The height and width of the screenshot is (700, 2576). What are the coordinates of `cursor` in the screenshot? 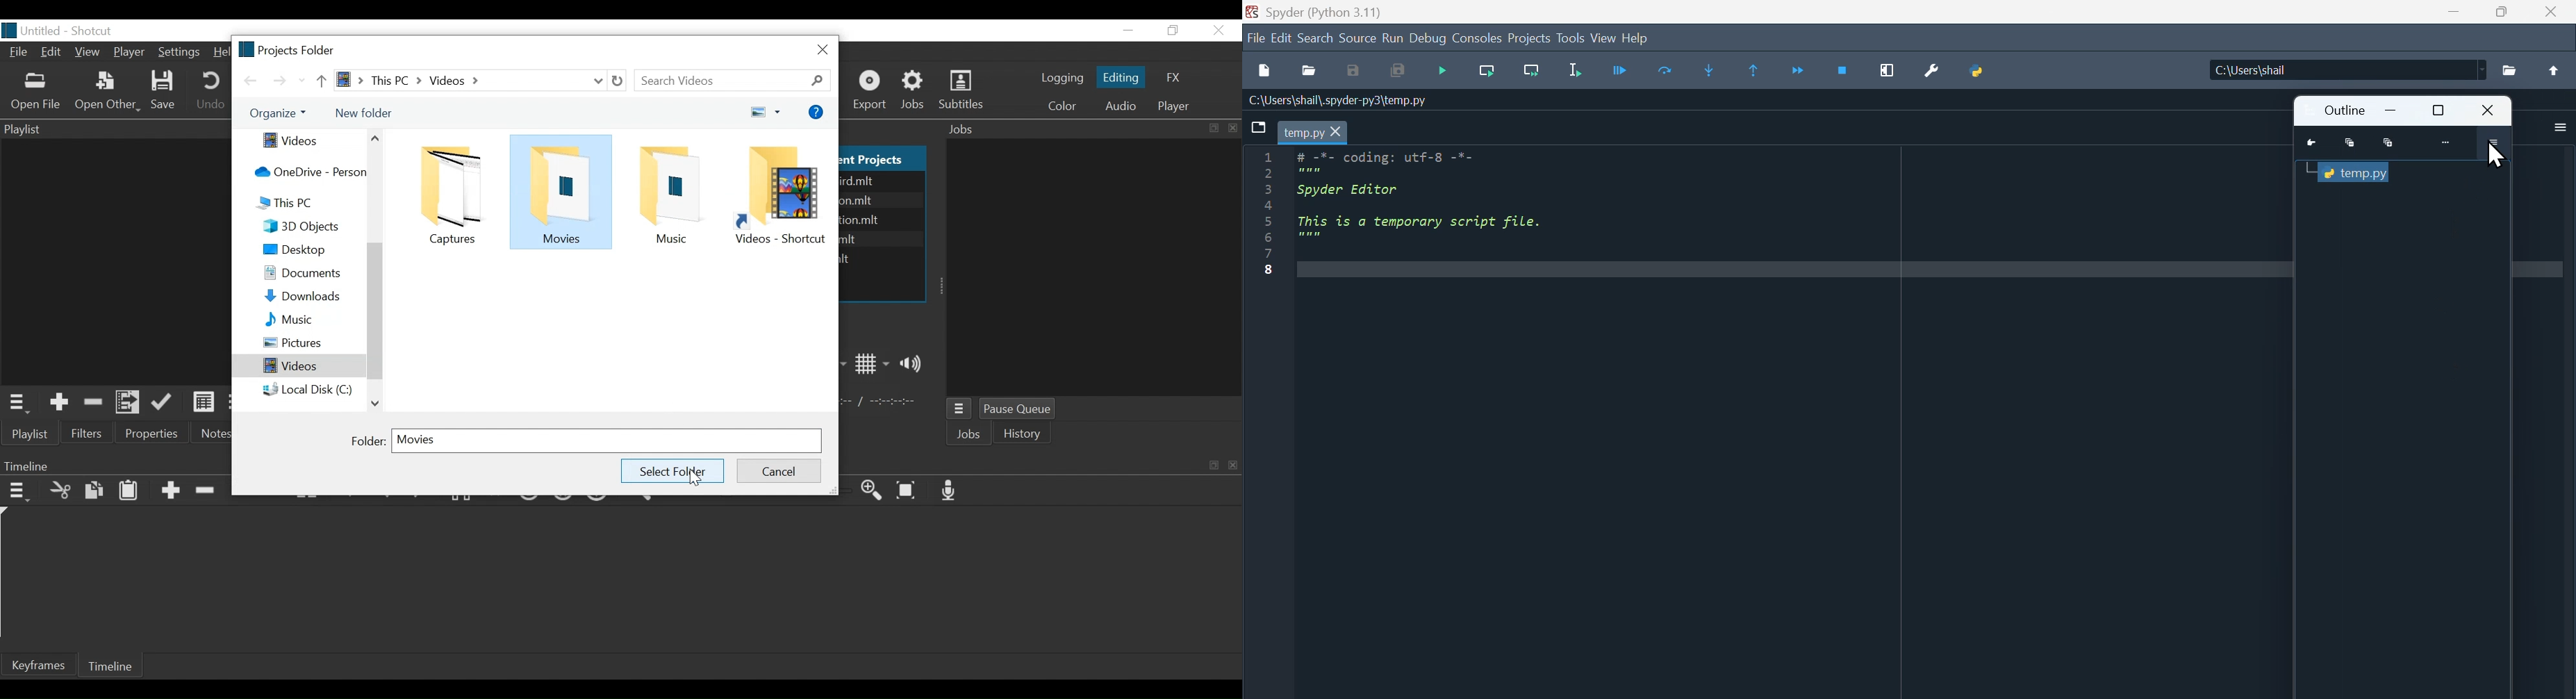 It's located at (2497, 155).